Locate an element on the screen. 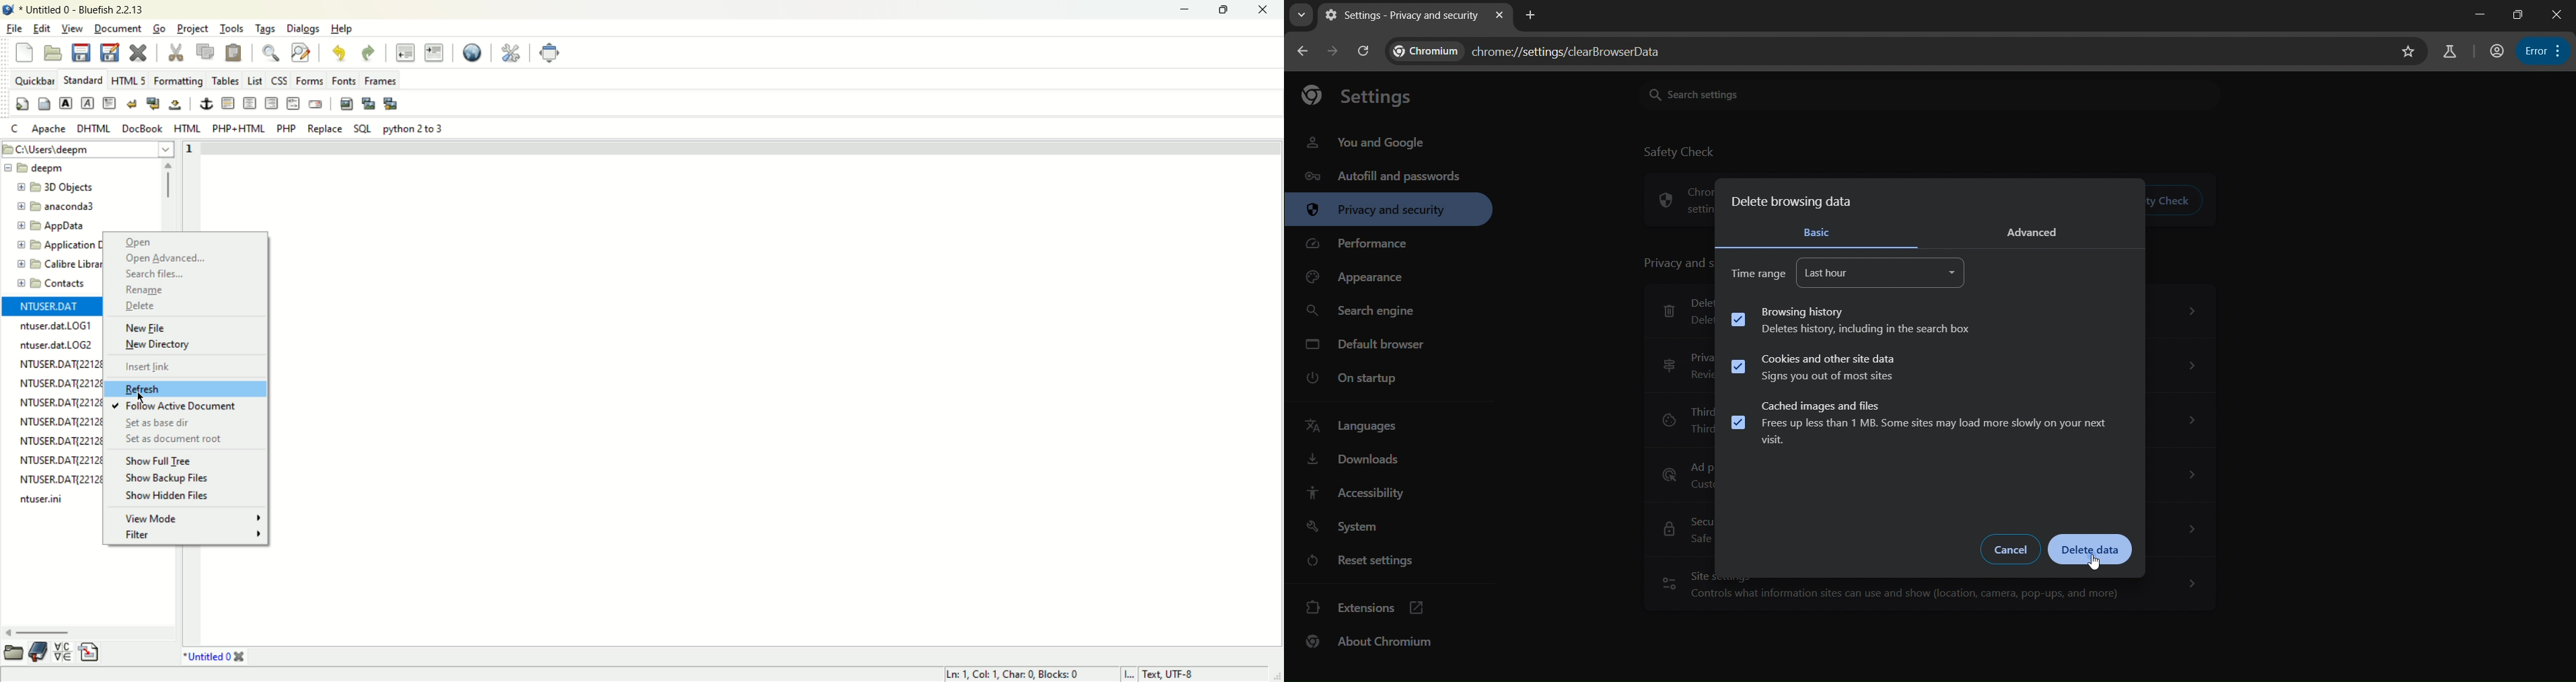  Formatting is located at coordinates (180, 81).